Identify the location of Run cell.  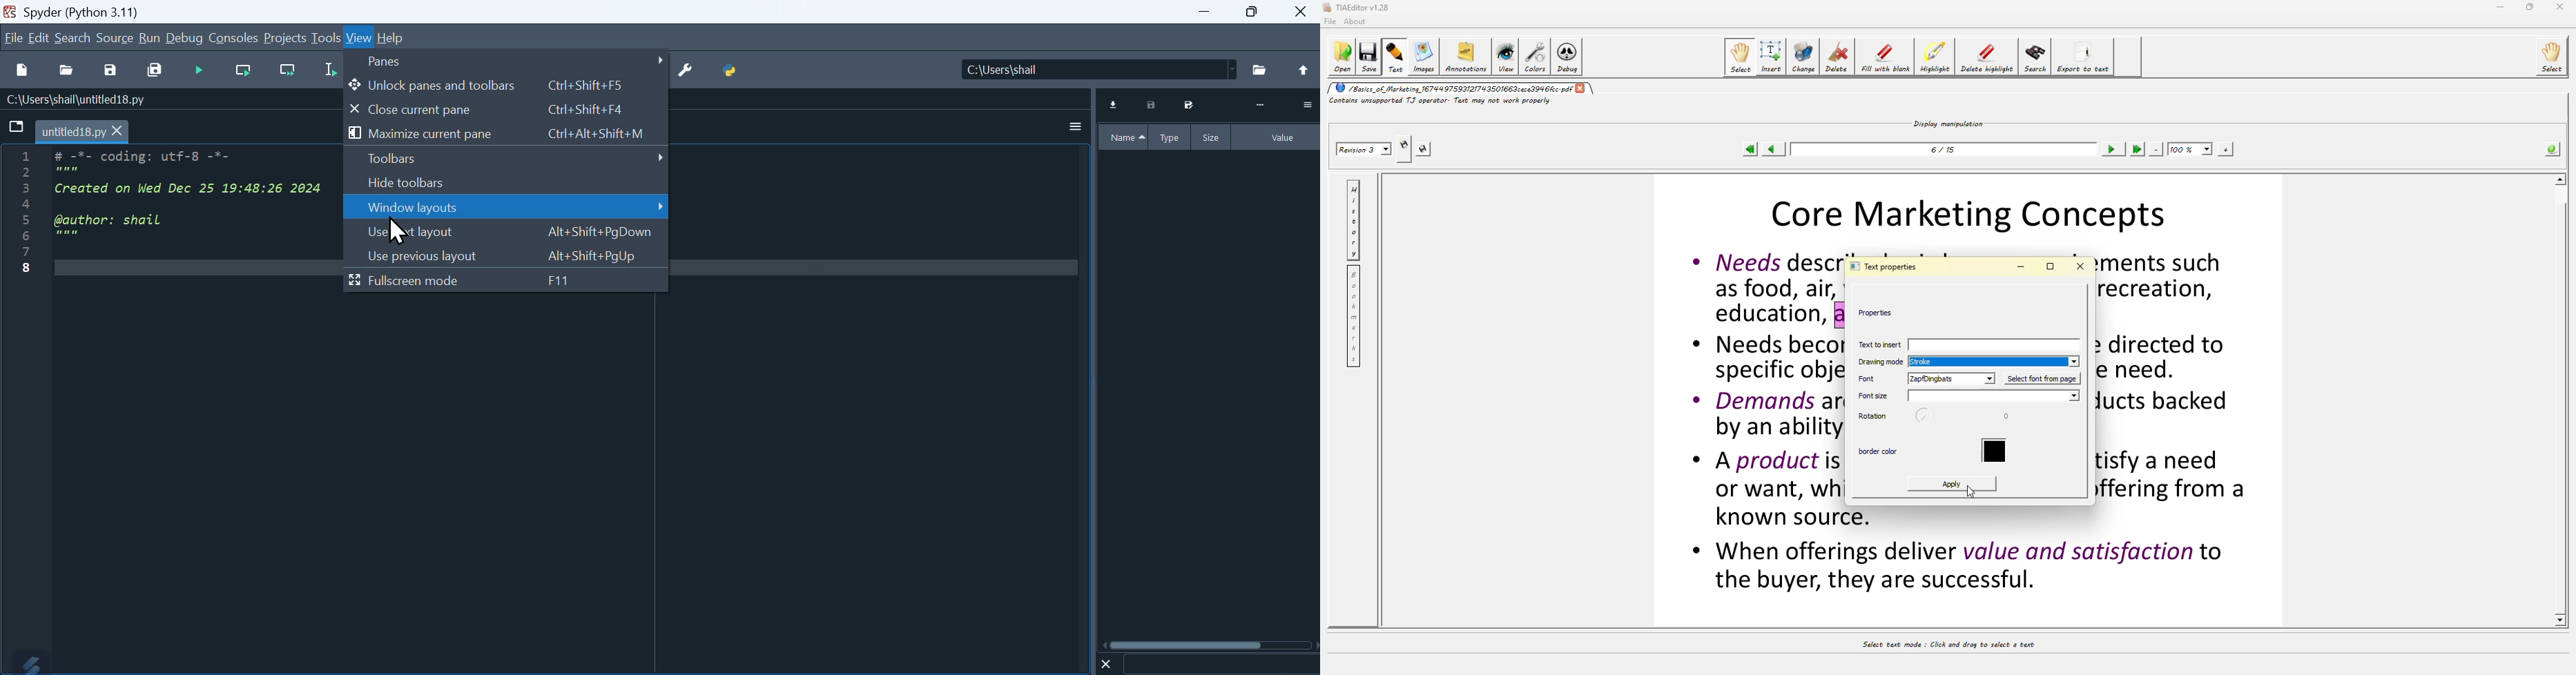
(197, 71).